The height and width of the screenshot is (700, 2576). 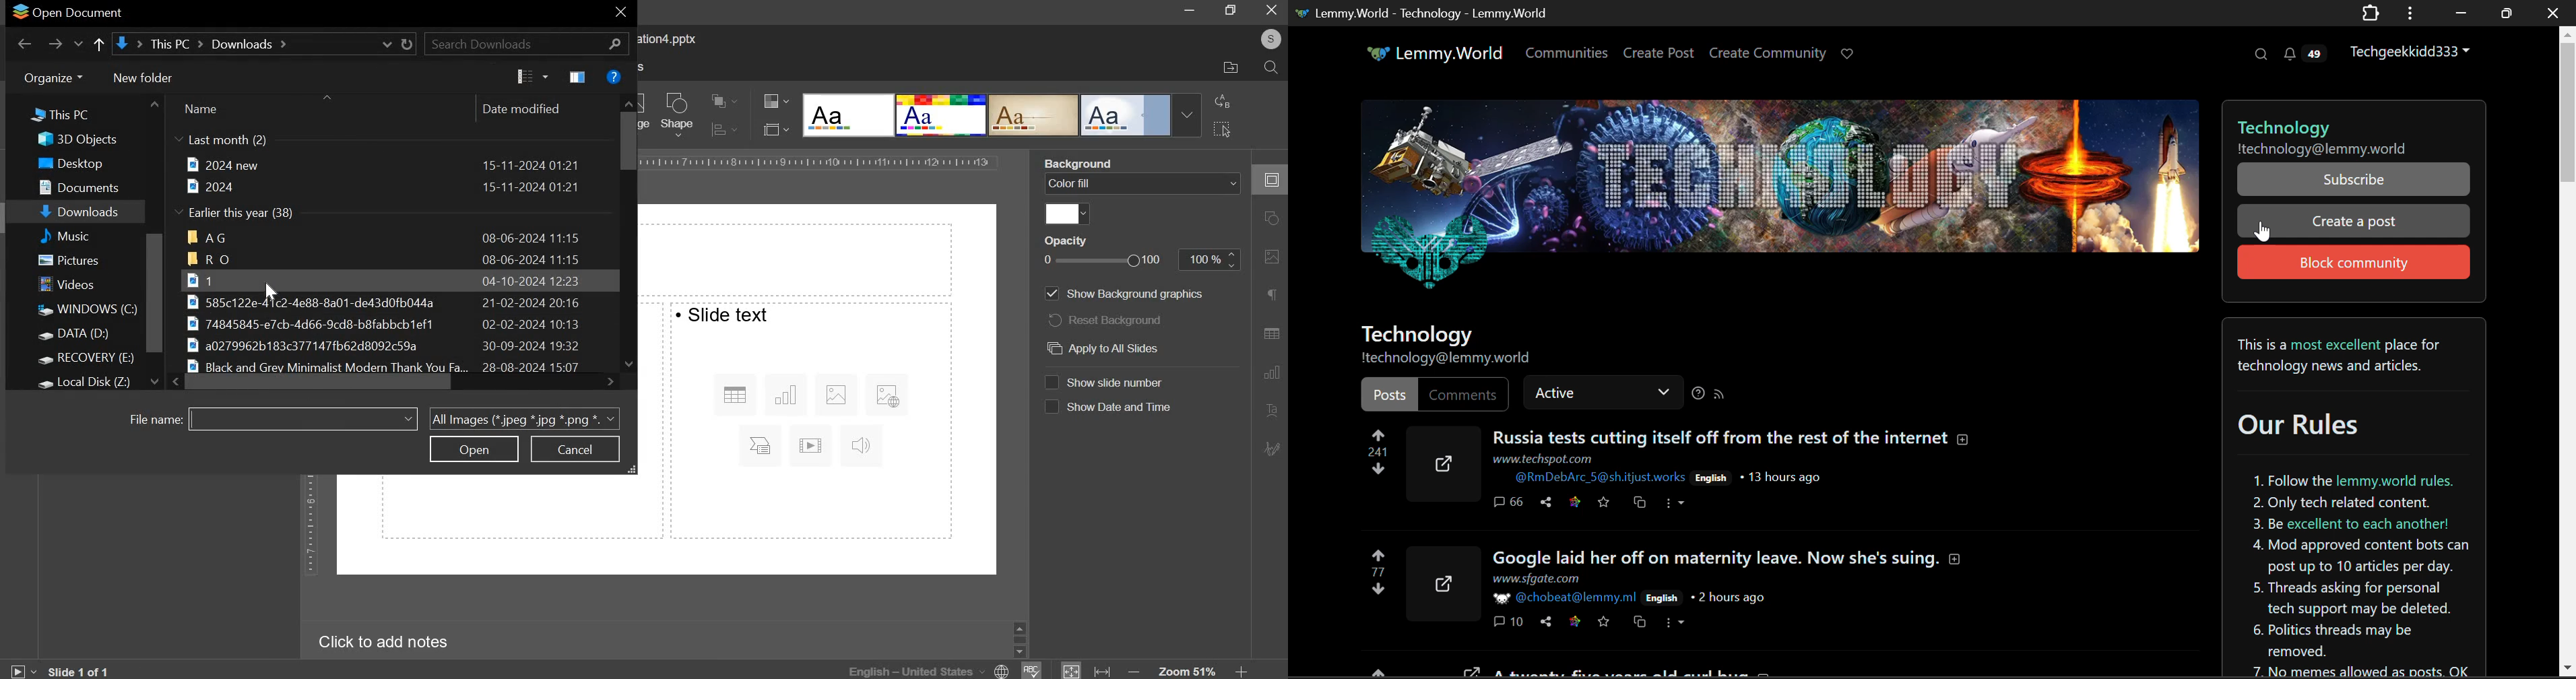 What do you see at coordinates (719, 99) in the screenshot?
I see `arrangement` at bounding box center [719, 99].